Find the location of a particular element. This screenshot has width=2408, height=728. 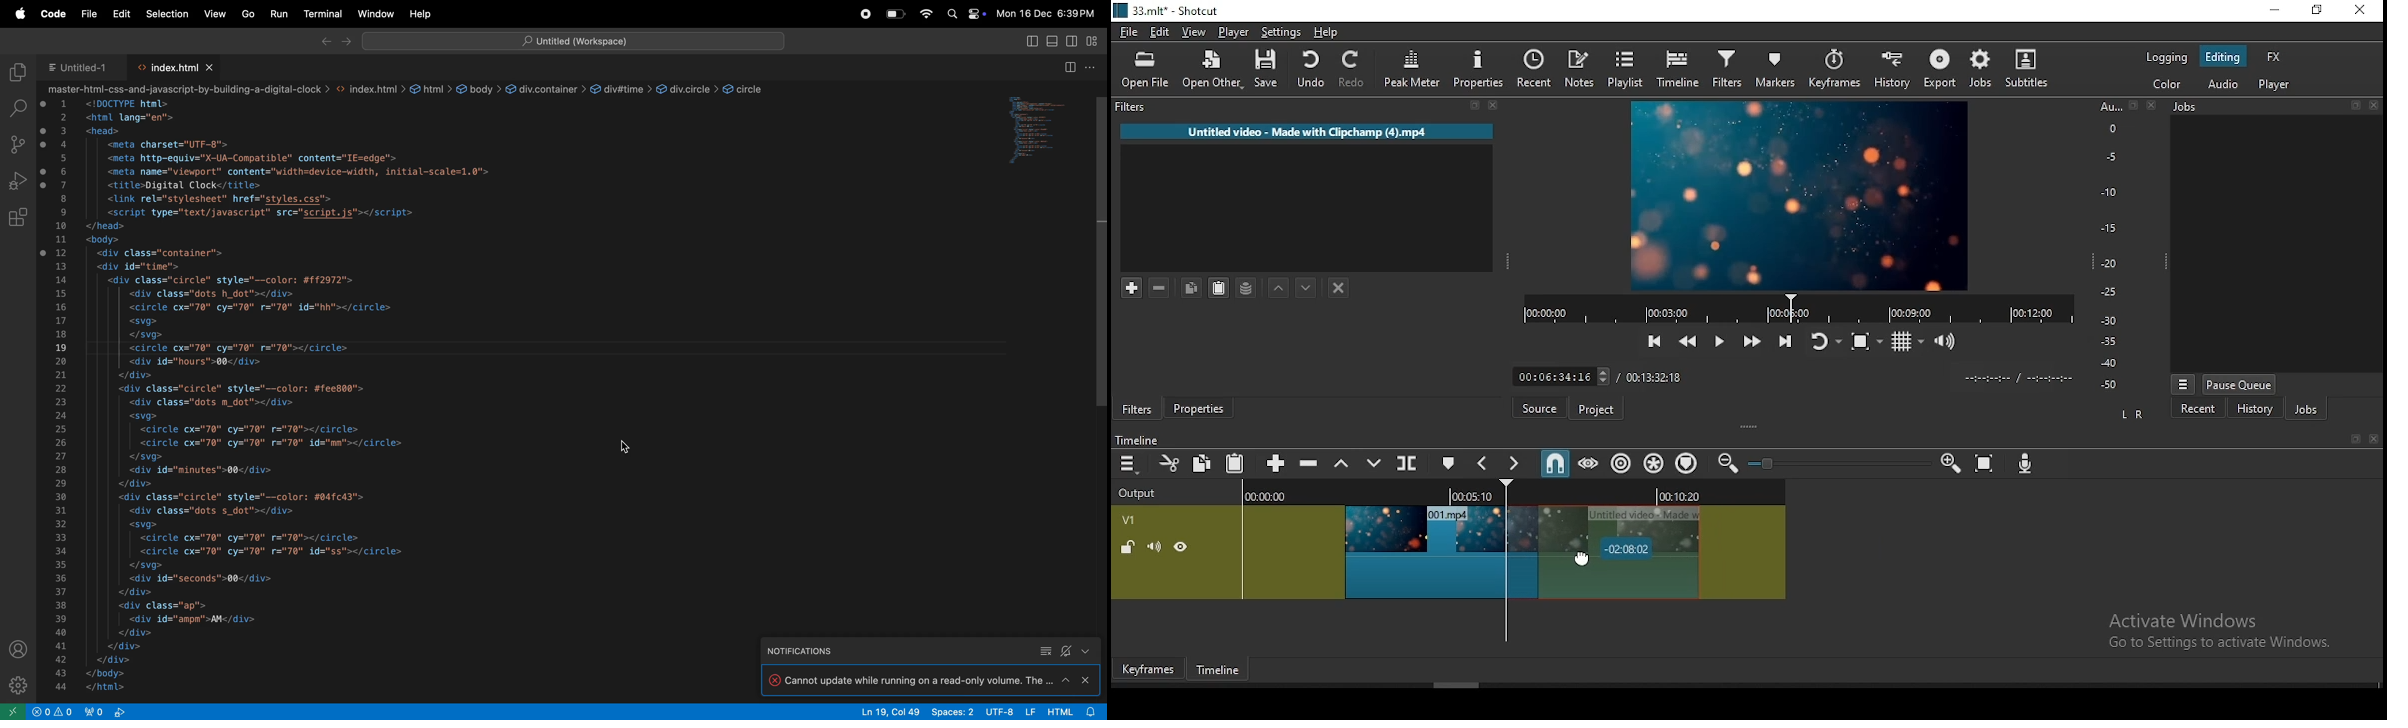

move filter up is located at coordinates (1281, 288).